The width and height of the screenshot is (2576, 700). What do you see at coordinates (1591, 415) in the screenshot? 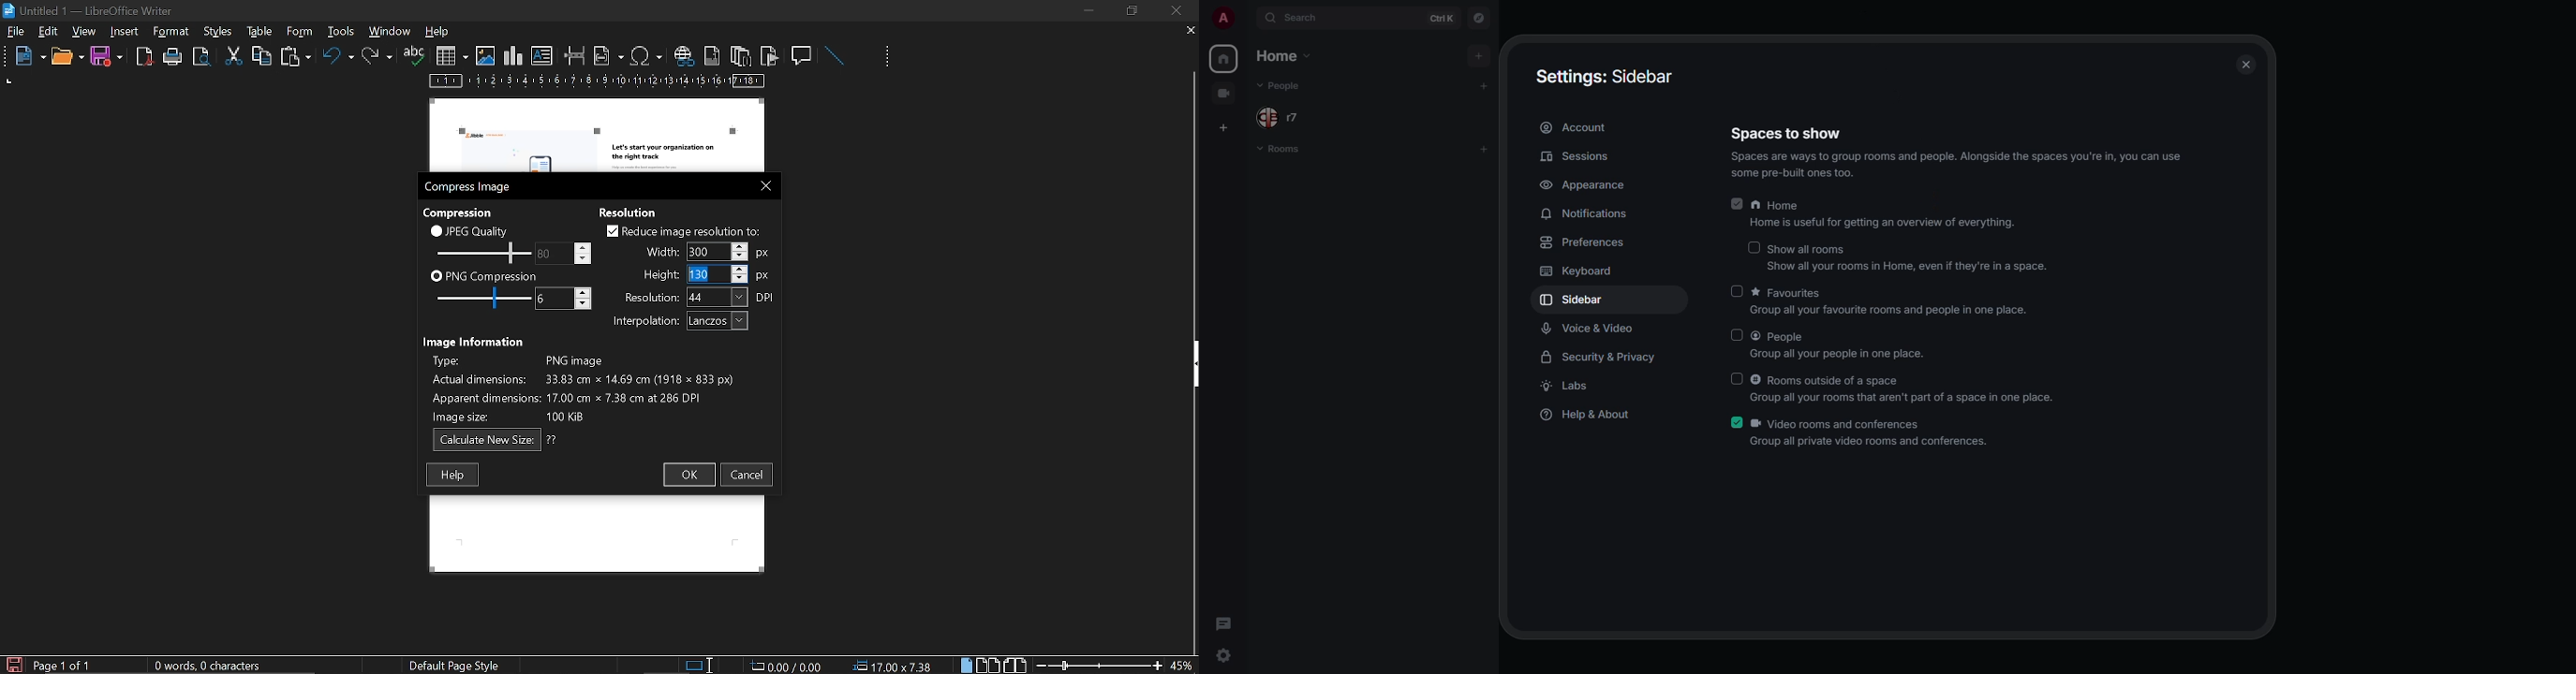
I see `help & about` at bounding box center [1591, 415].